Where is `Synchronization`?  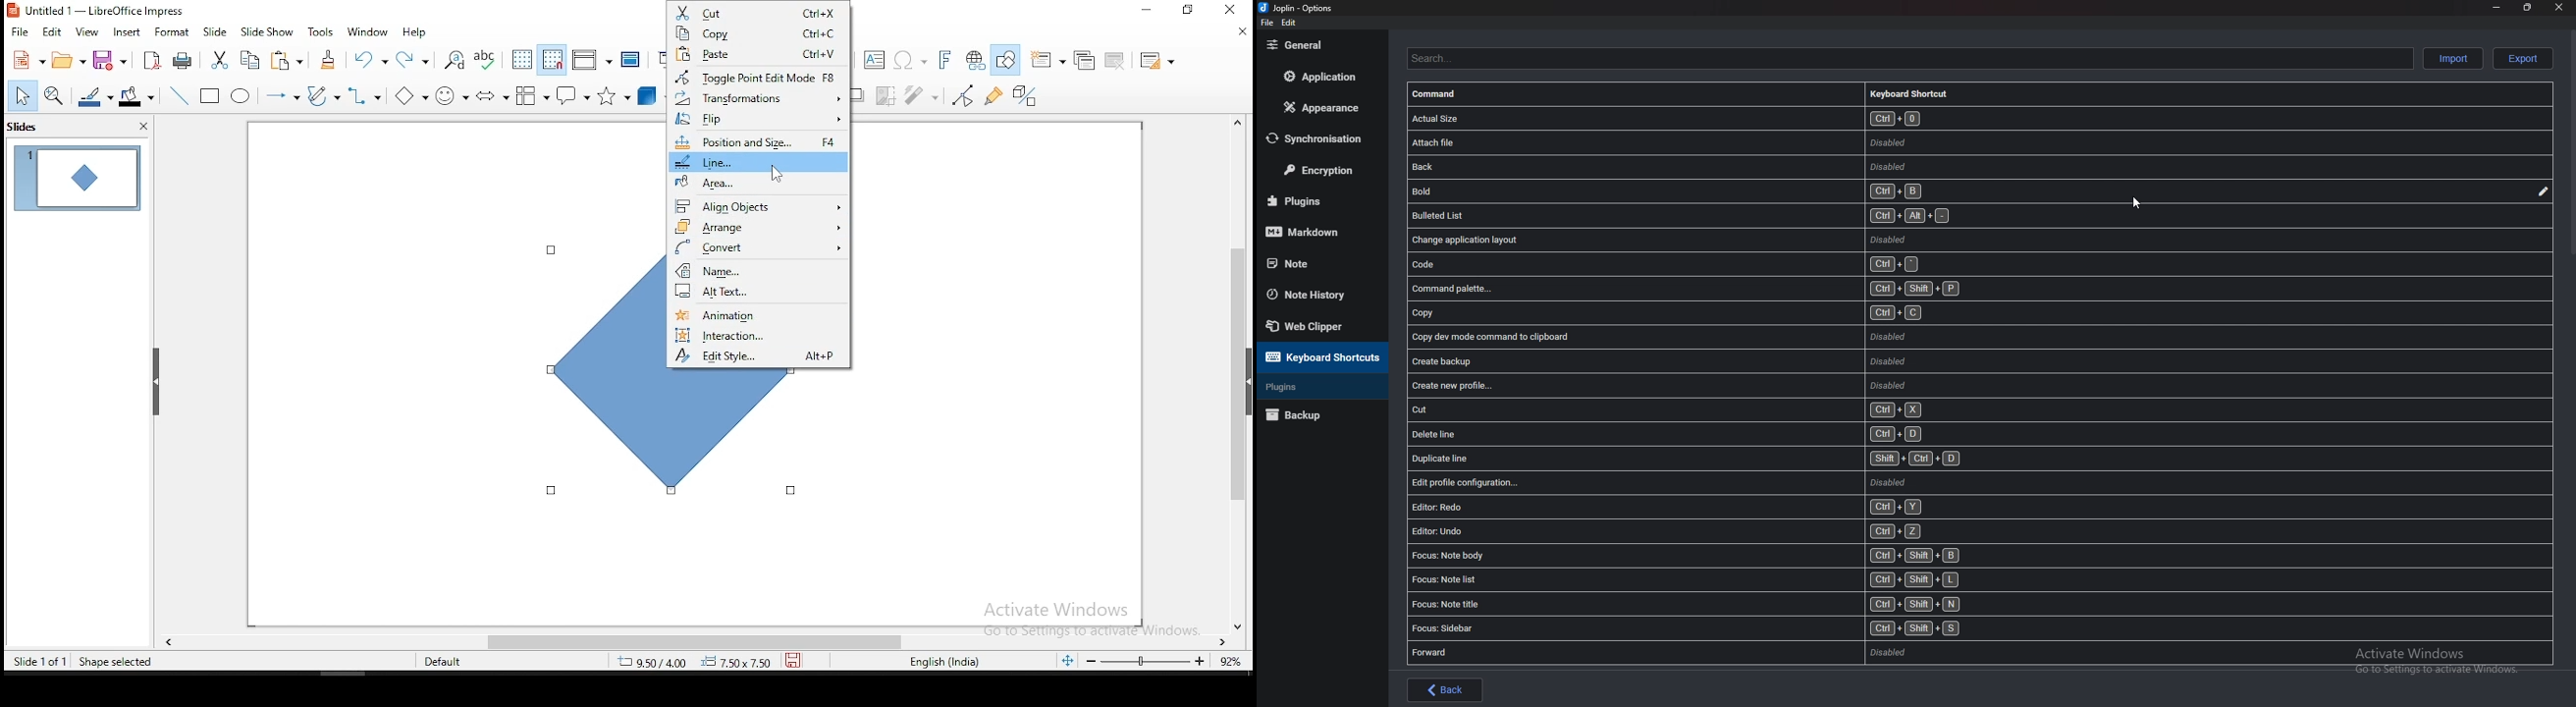
Synchronization is located at coordinates (1323, 138).